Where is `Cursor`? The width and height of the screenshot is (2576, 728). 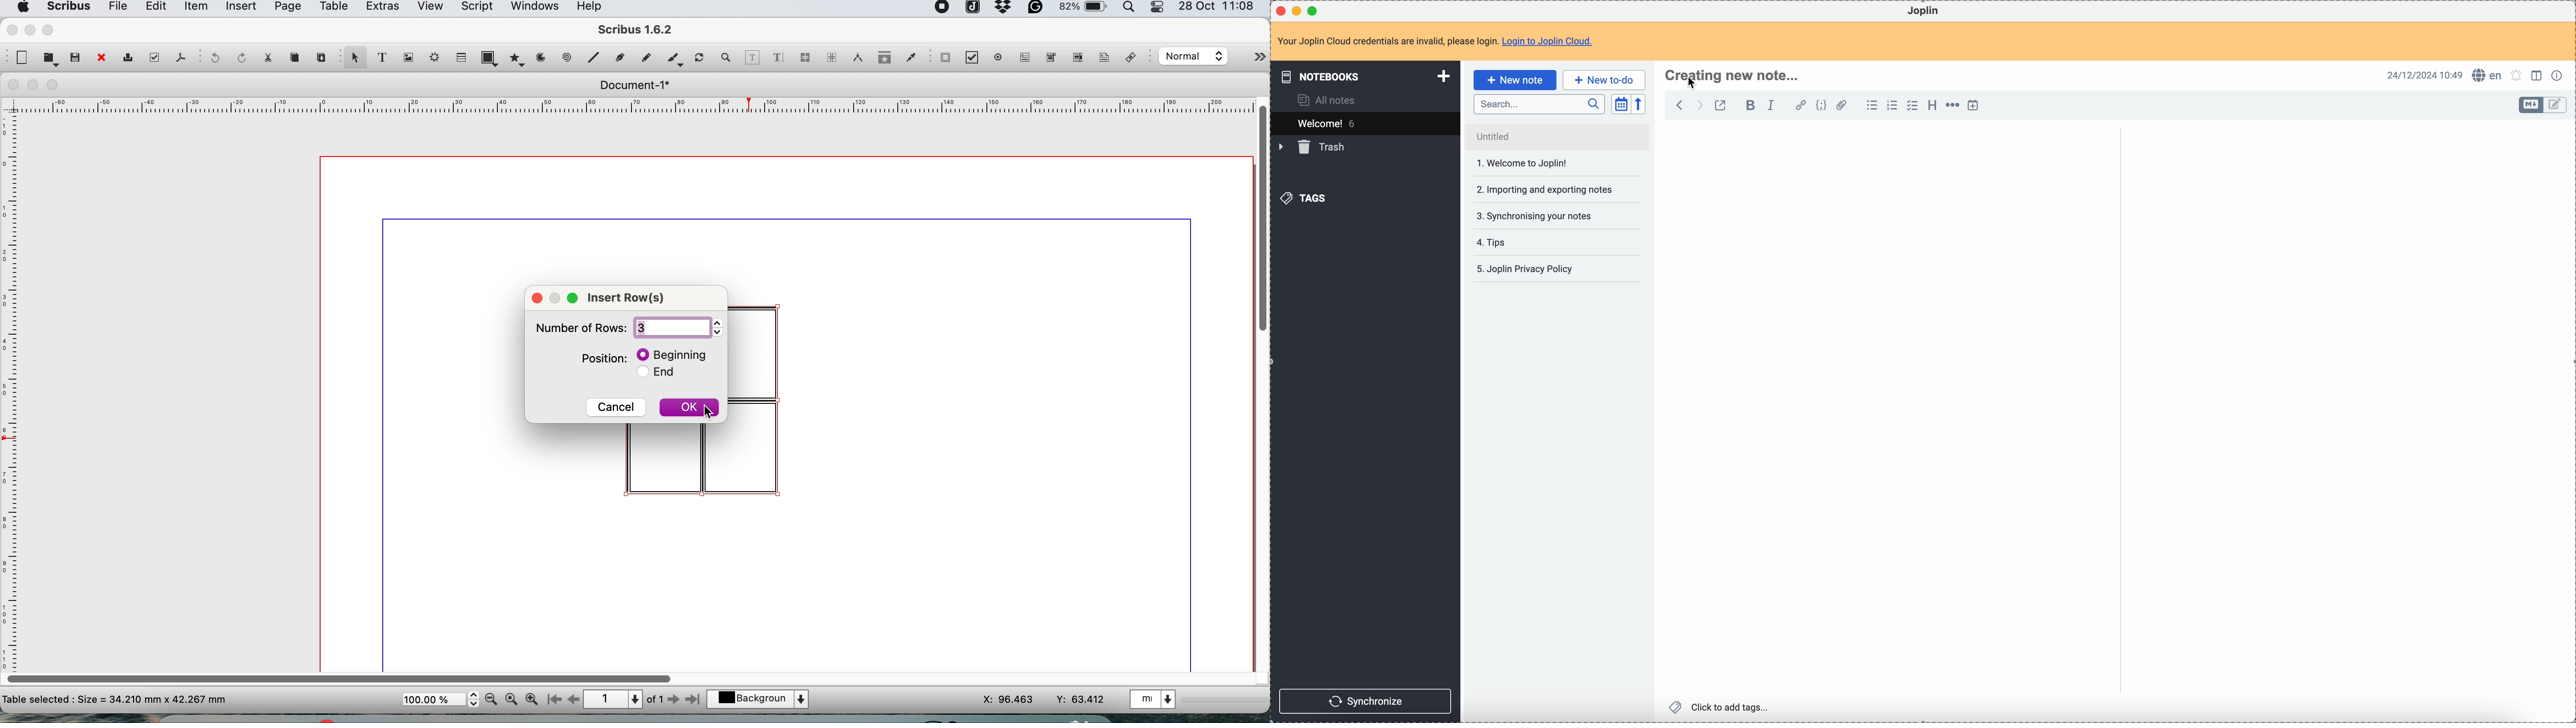 Cursor is located at coordinates (1694, 83).